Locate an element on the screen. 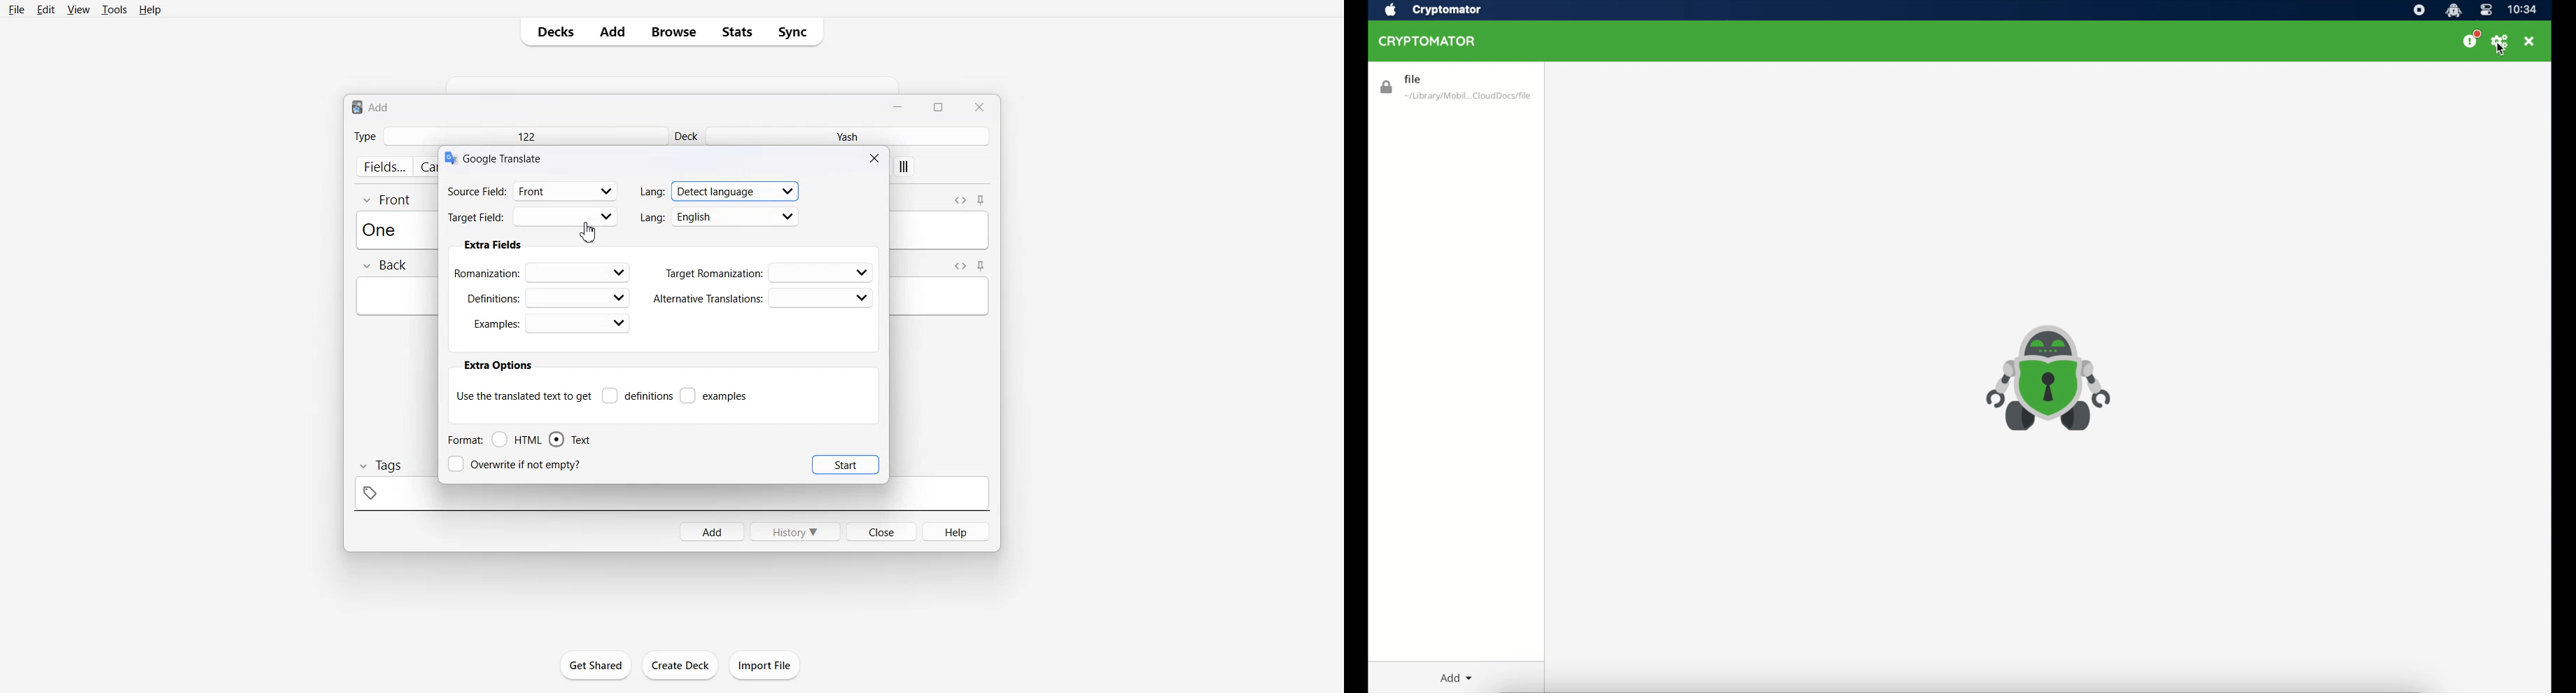 The height and width of the screenshot is (700, 2576). logo is located at coordinates (449, 158).